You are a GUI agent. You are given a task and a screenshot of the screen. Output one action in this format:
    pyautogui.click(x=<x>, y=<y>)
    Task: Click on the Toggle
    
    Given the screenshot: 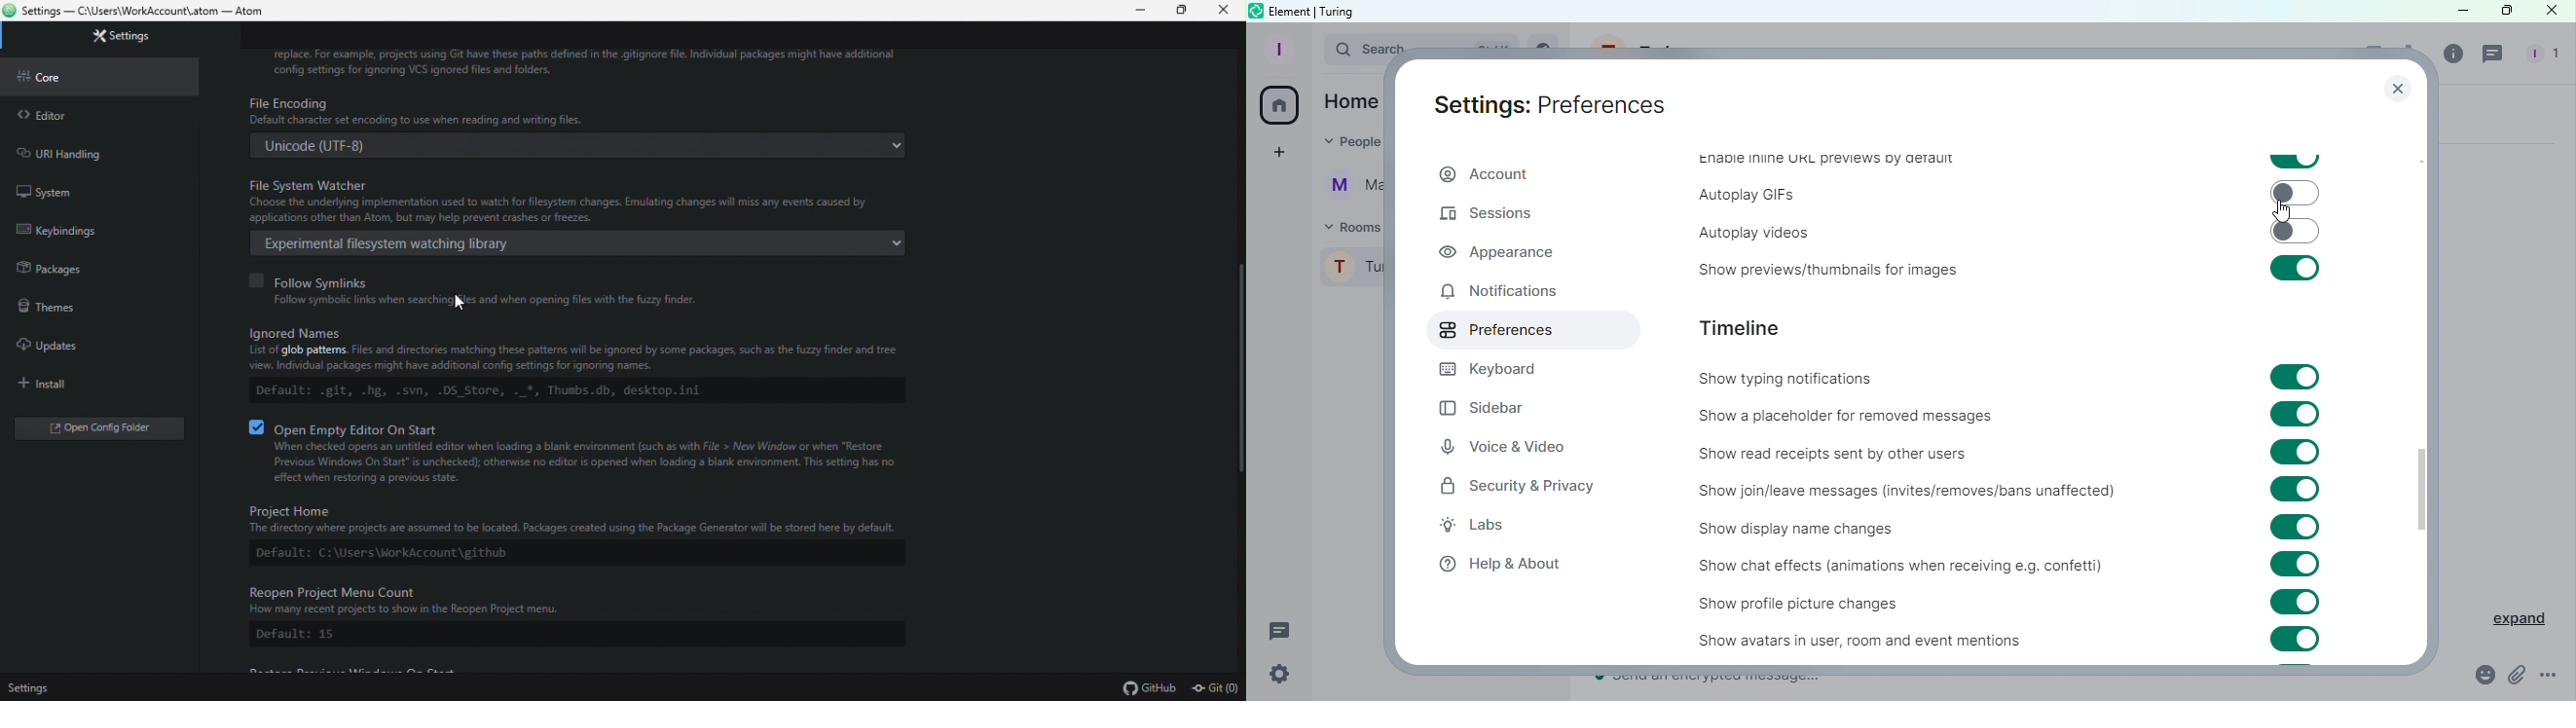 What is the action you would take?
    pyautogui.click(x=2297, y=378)
    